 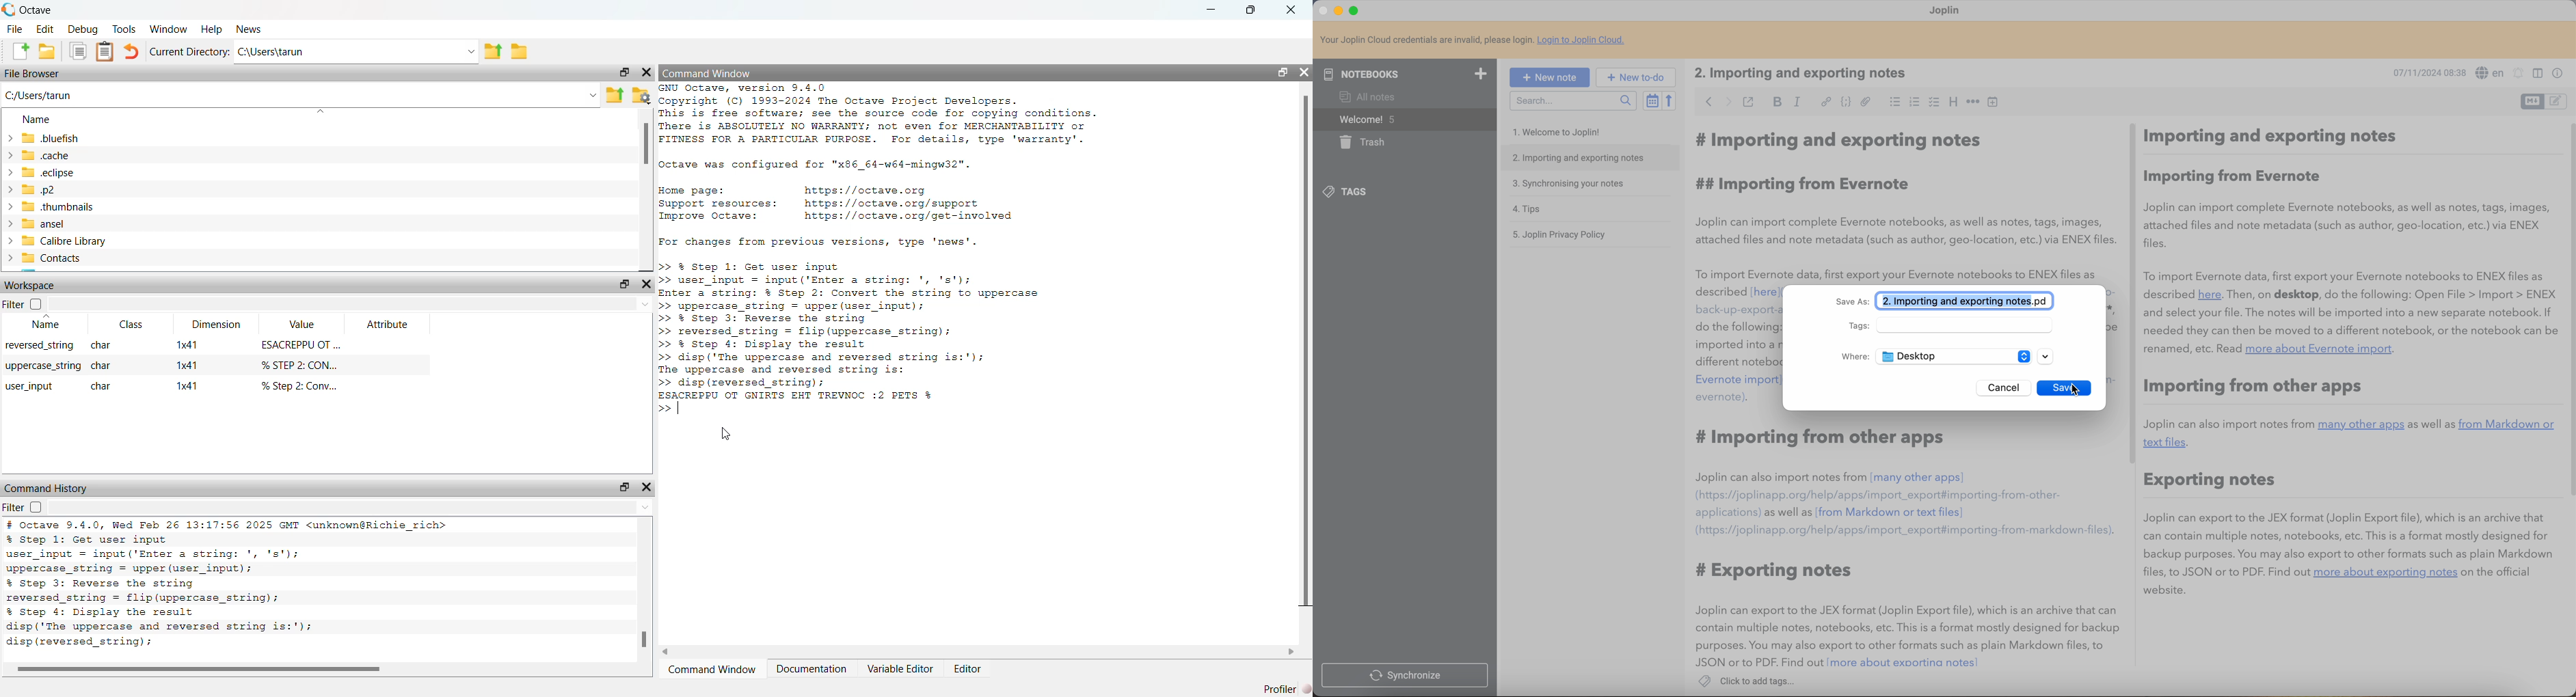 What do you see at coordinates (1996, 103) in the screenshot?
I see `insert time` at bounding box center [1996, 103].